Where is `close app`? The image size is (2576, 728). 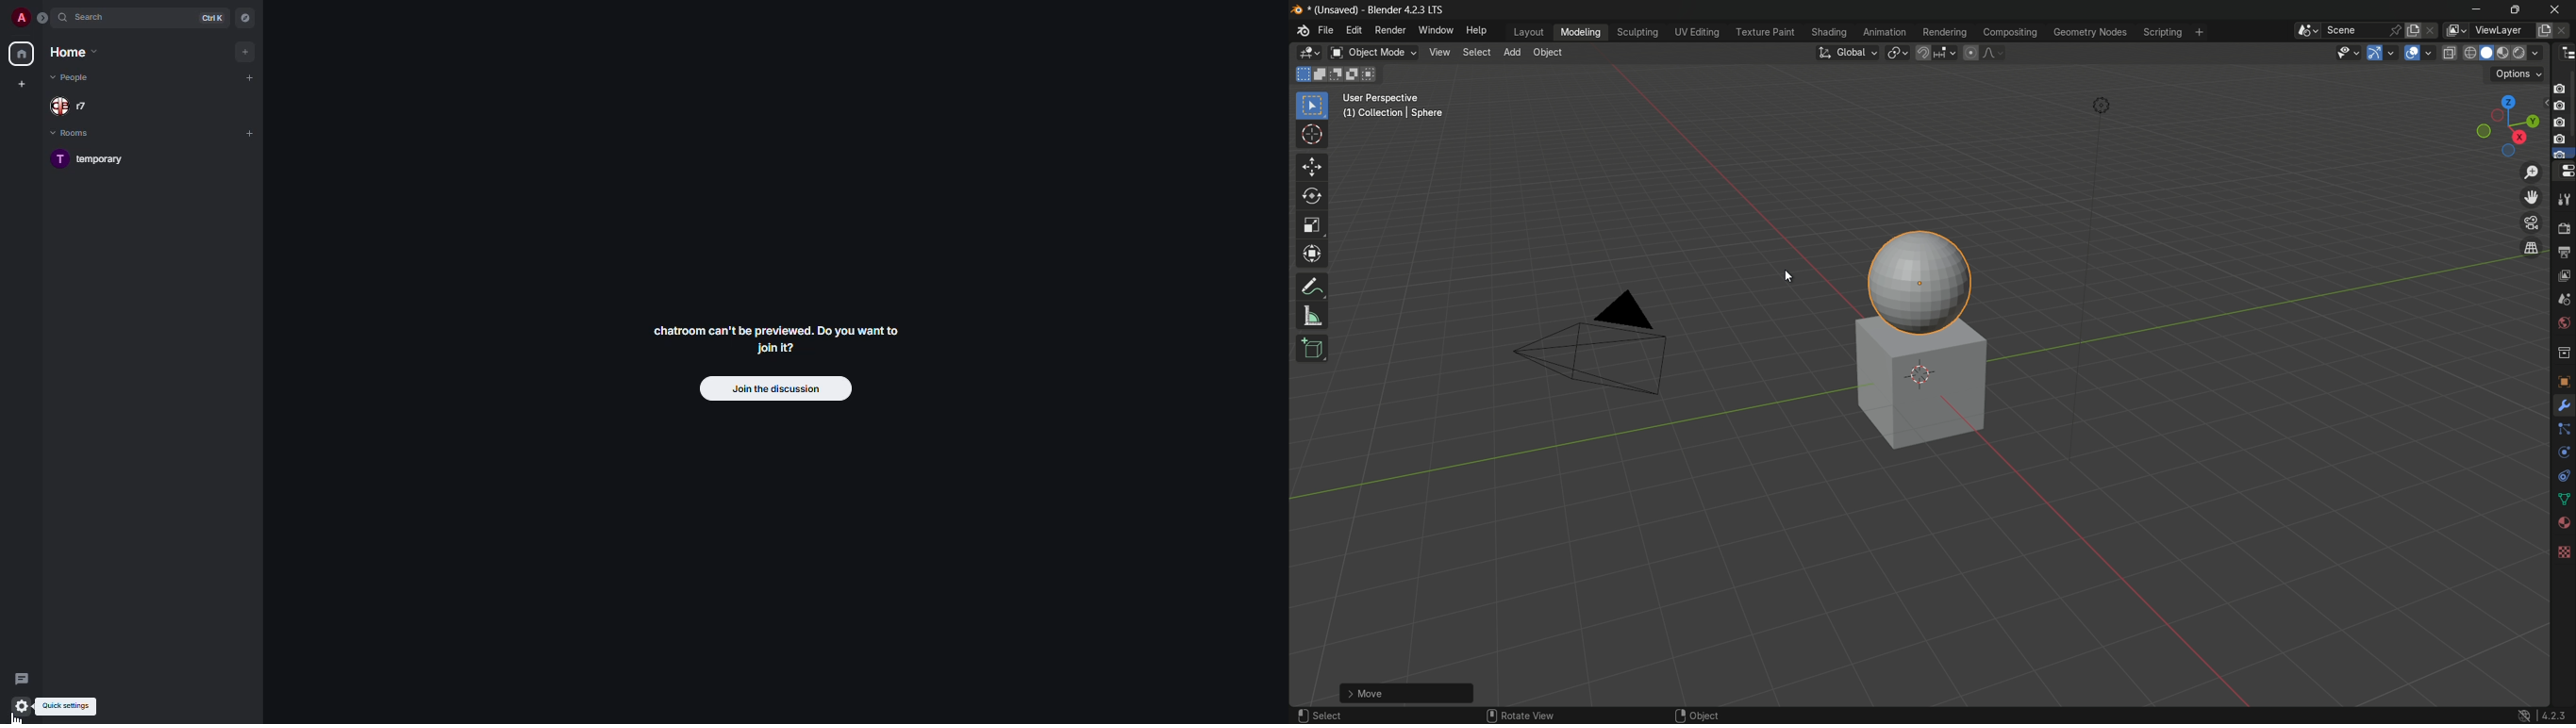 close app is located at coordinates (2558, 9).